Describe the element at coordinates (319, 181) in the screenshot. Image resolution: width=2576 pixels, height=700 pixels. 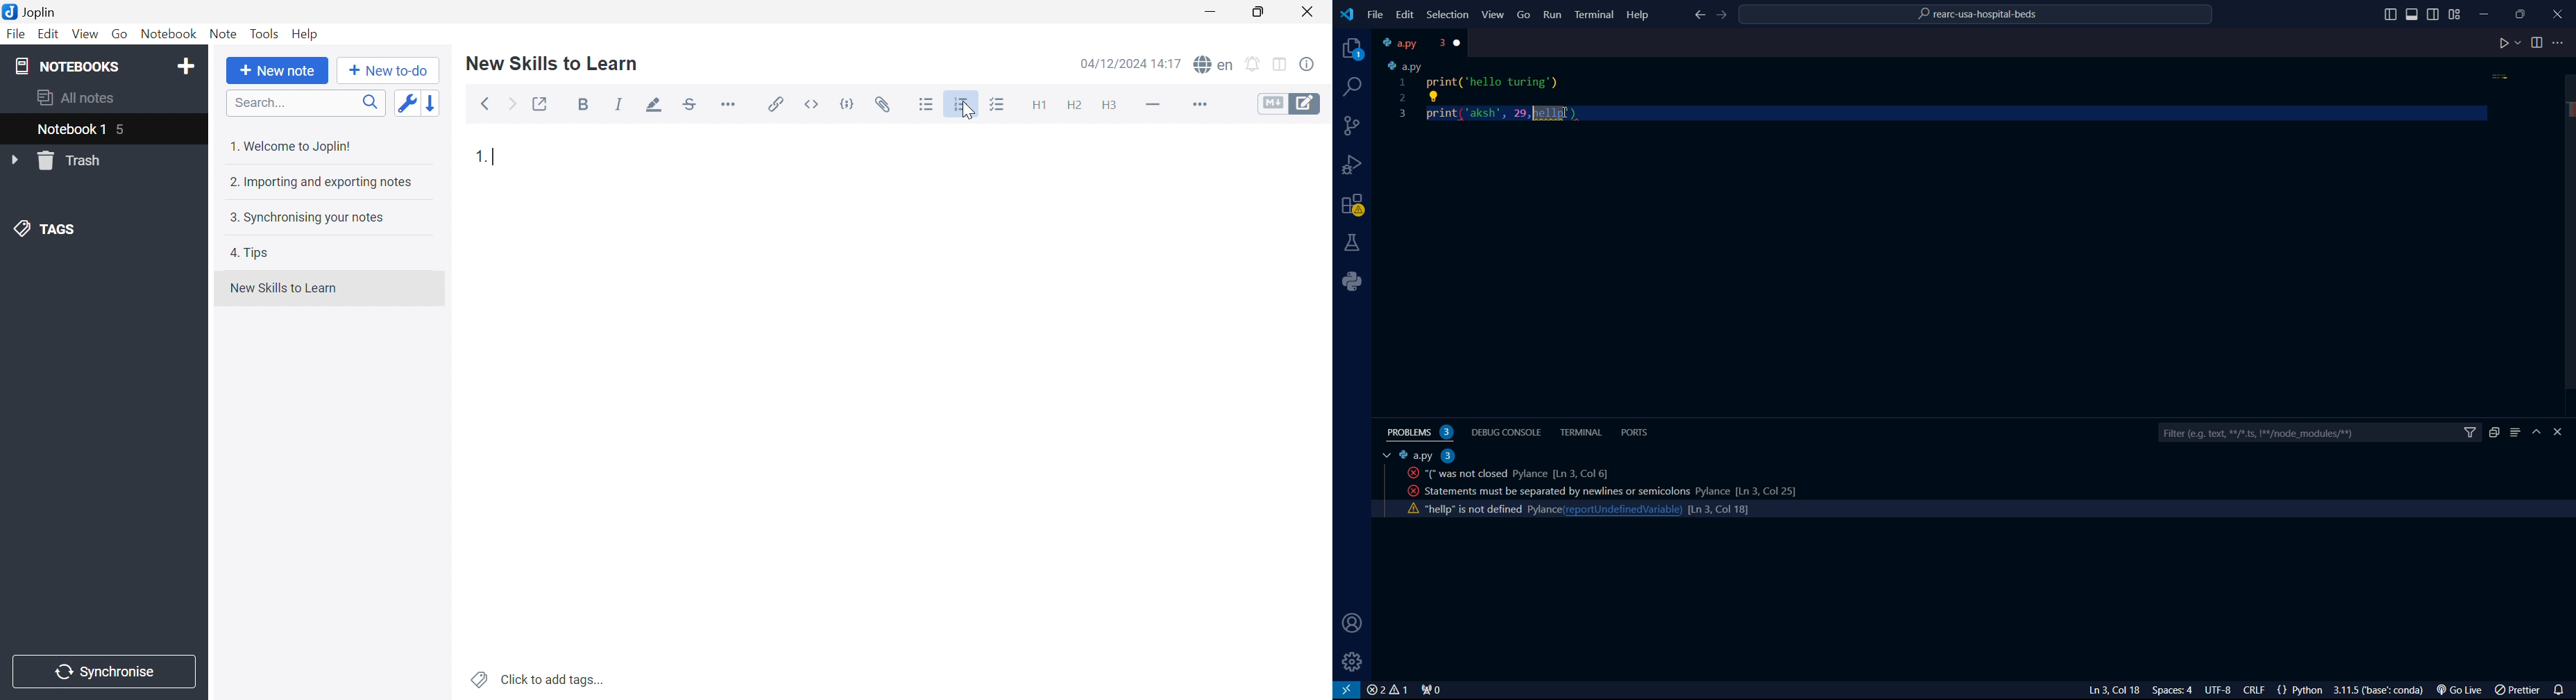
I see `2. Importing and exporting notes` at that location.